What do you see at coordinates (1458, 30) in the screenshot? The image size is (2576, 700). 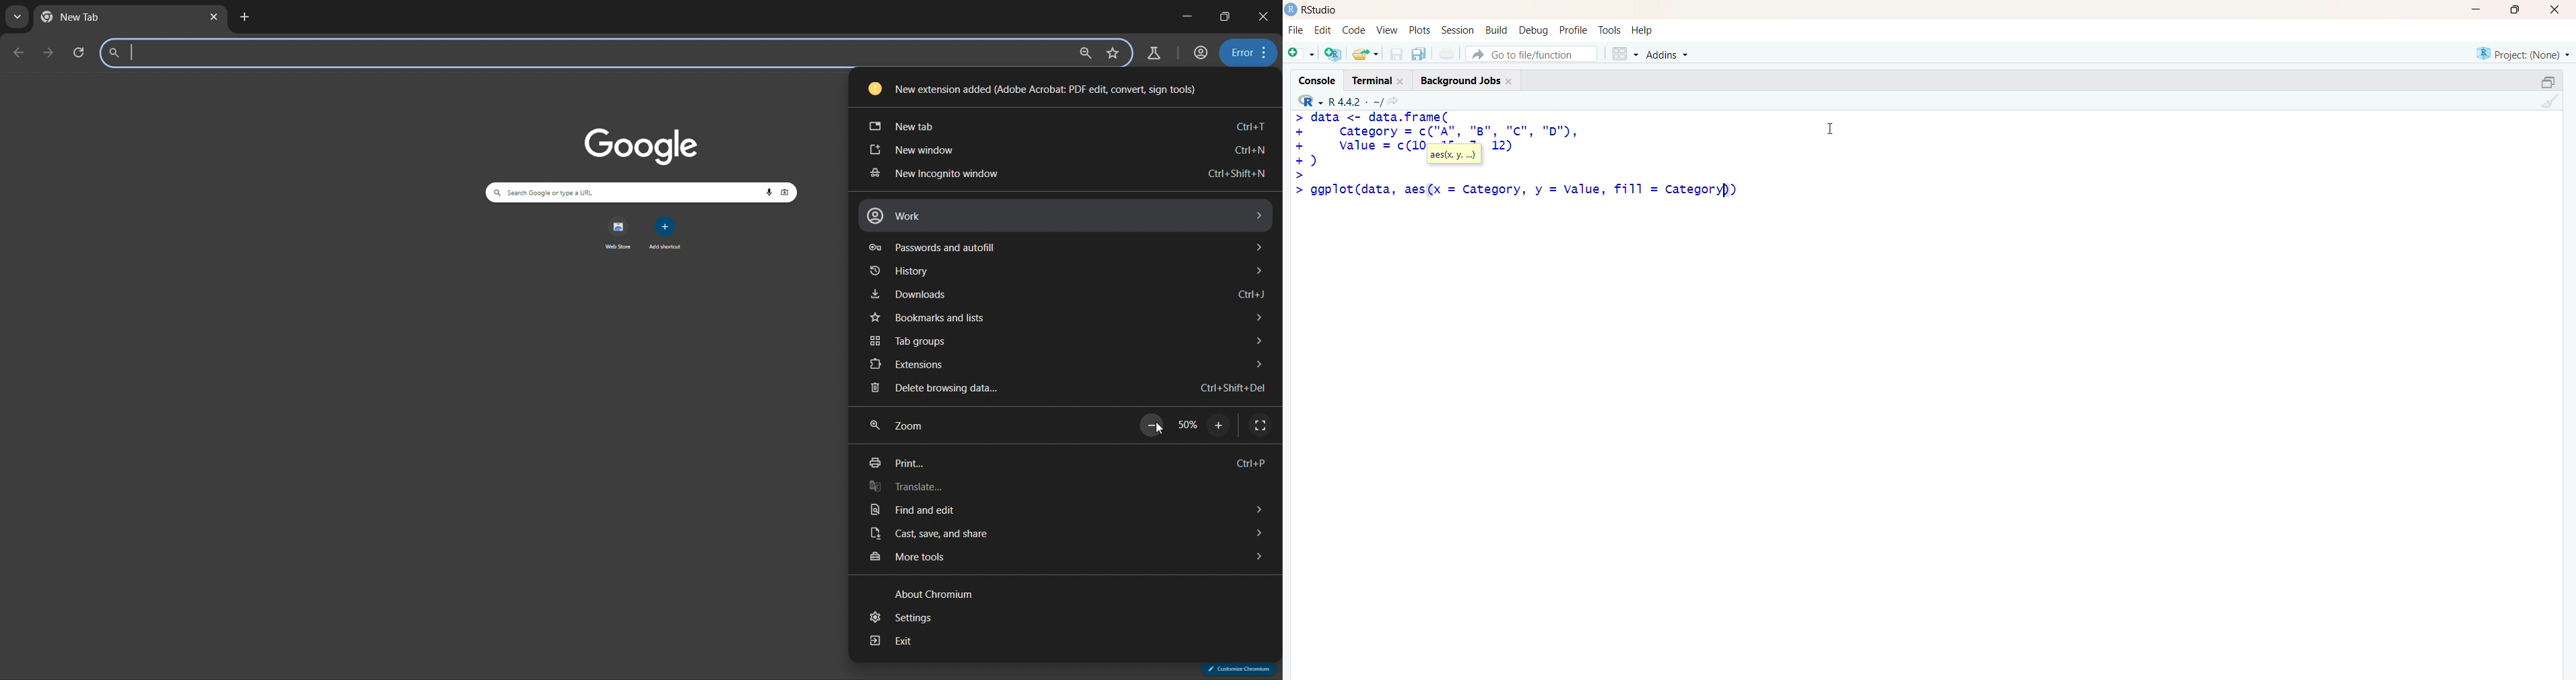 I see `Session` at bounding box center [1458, 30].